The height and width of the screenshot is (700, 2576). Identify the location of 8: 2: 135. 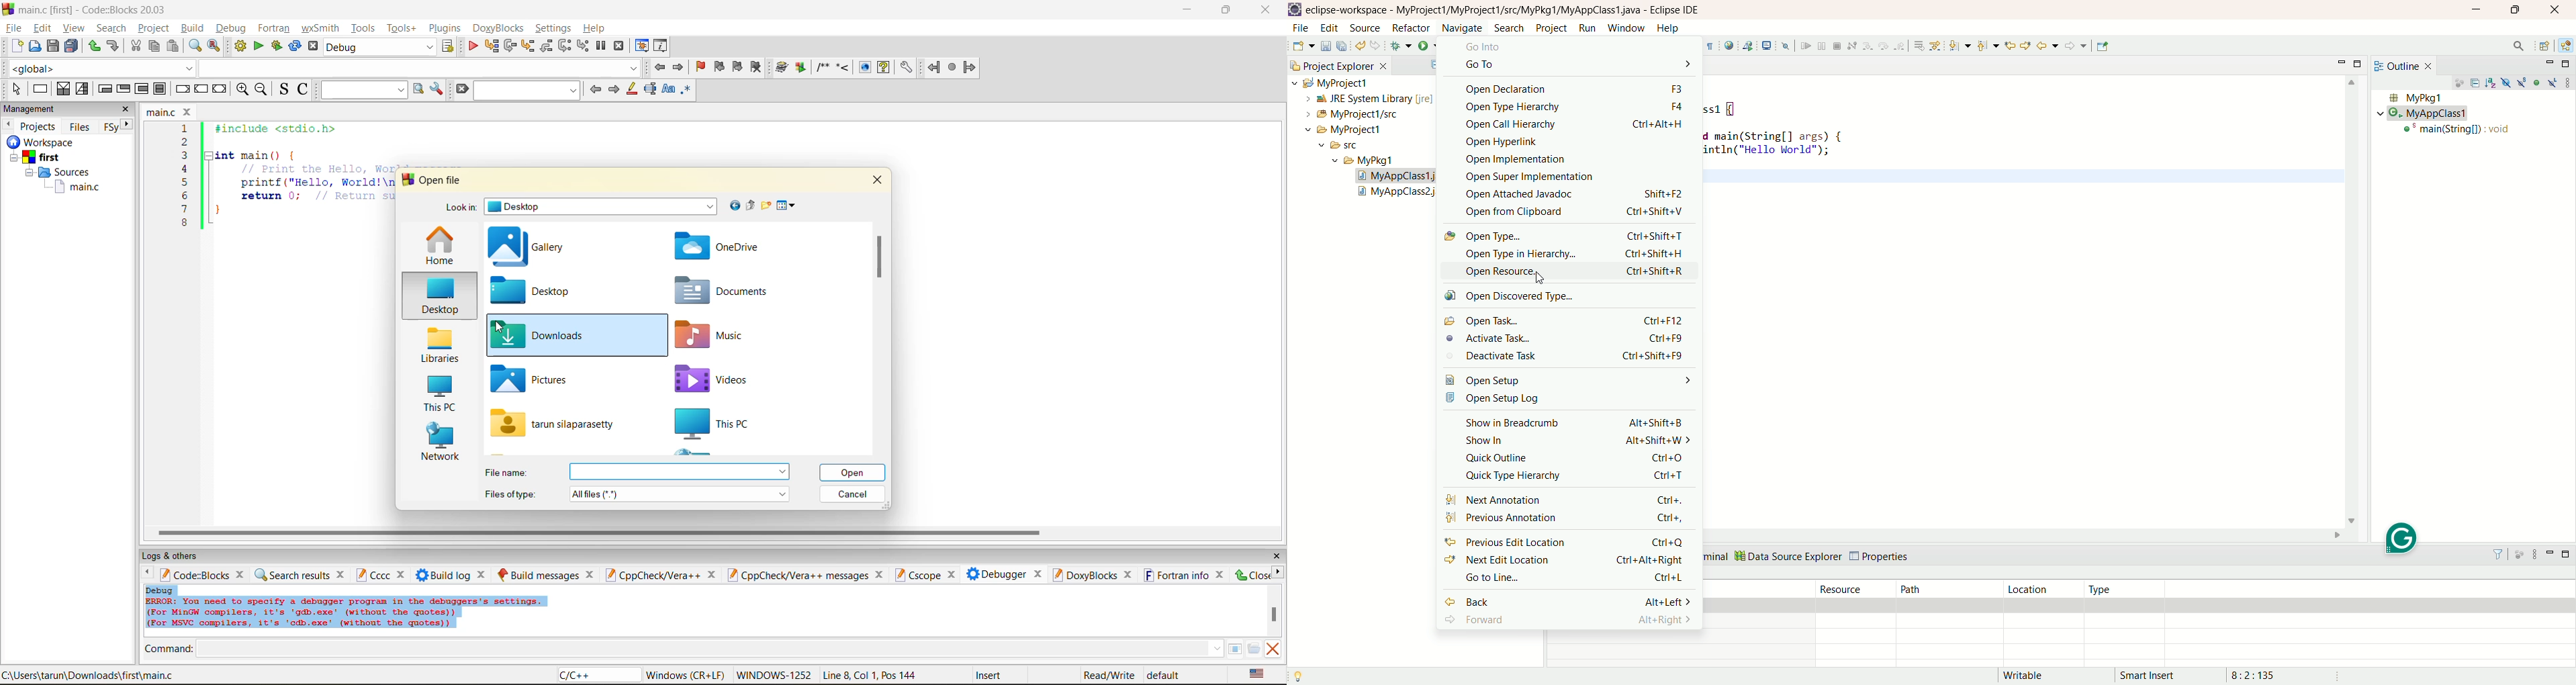
(2269, 674).